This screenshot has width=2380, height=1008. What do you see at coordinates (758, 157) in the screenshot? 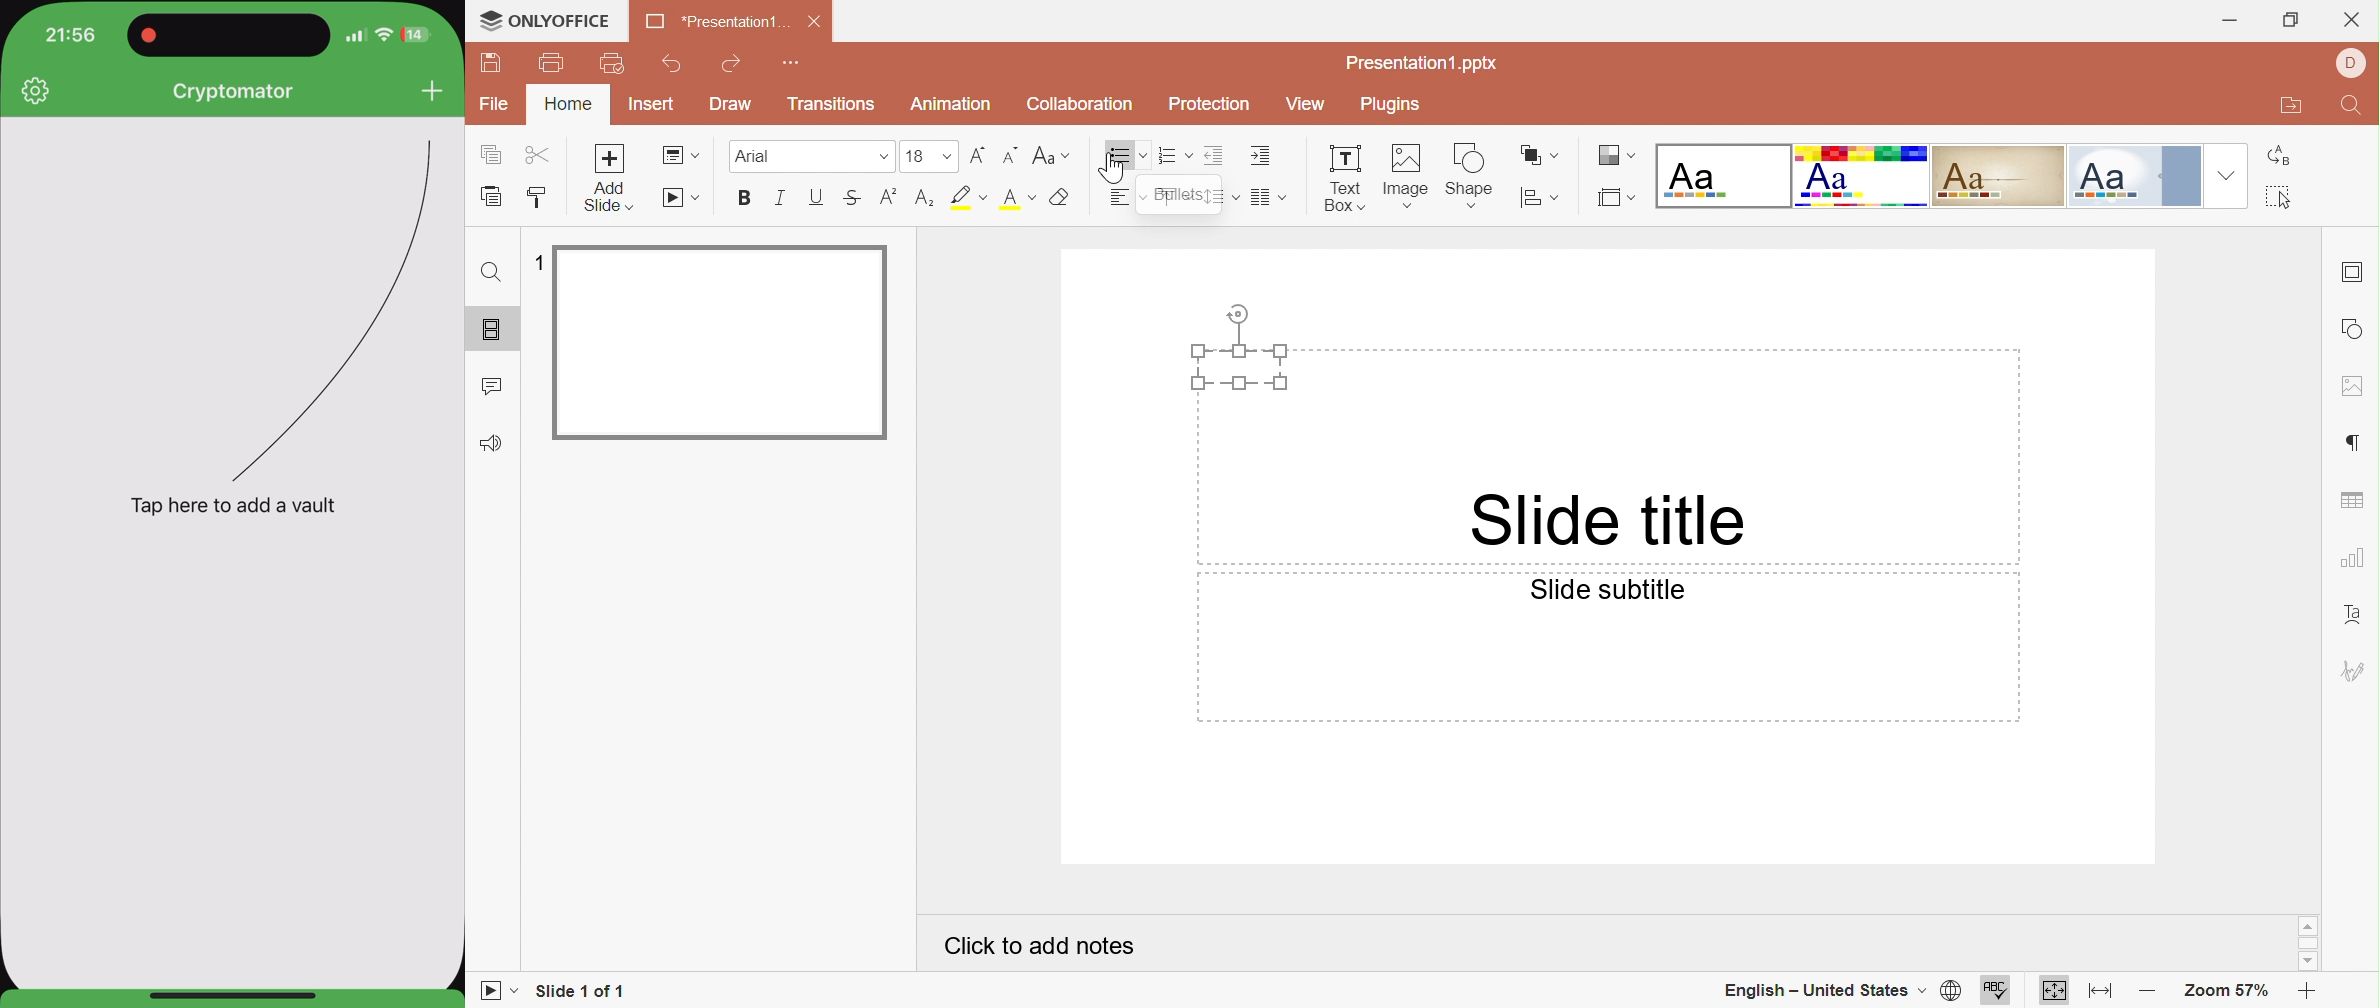
I see `Font` at bounding box center [758, 157].